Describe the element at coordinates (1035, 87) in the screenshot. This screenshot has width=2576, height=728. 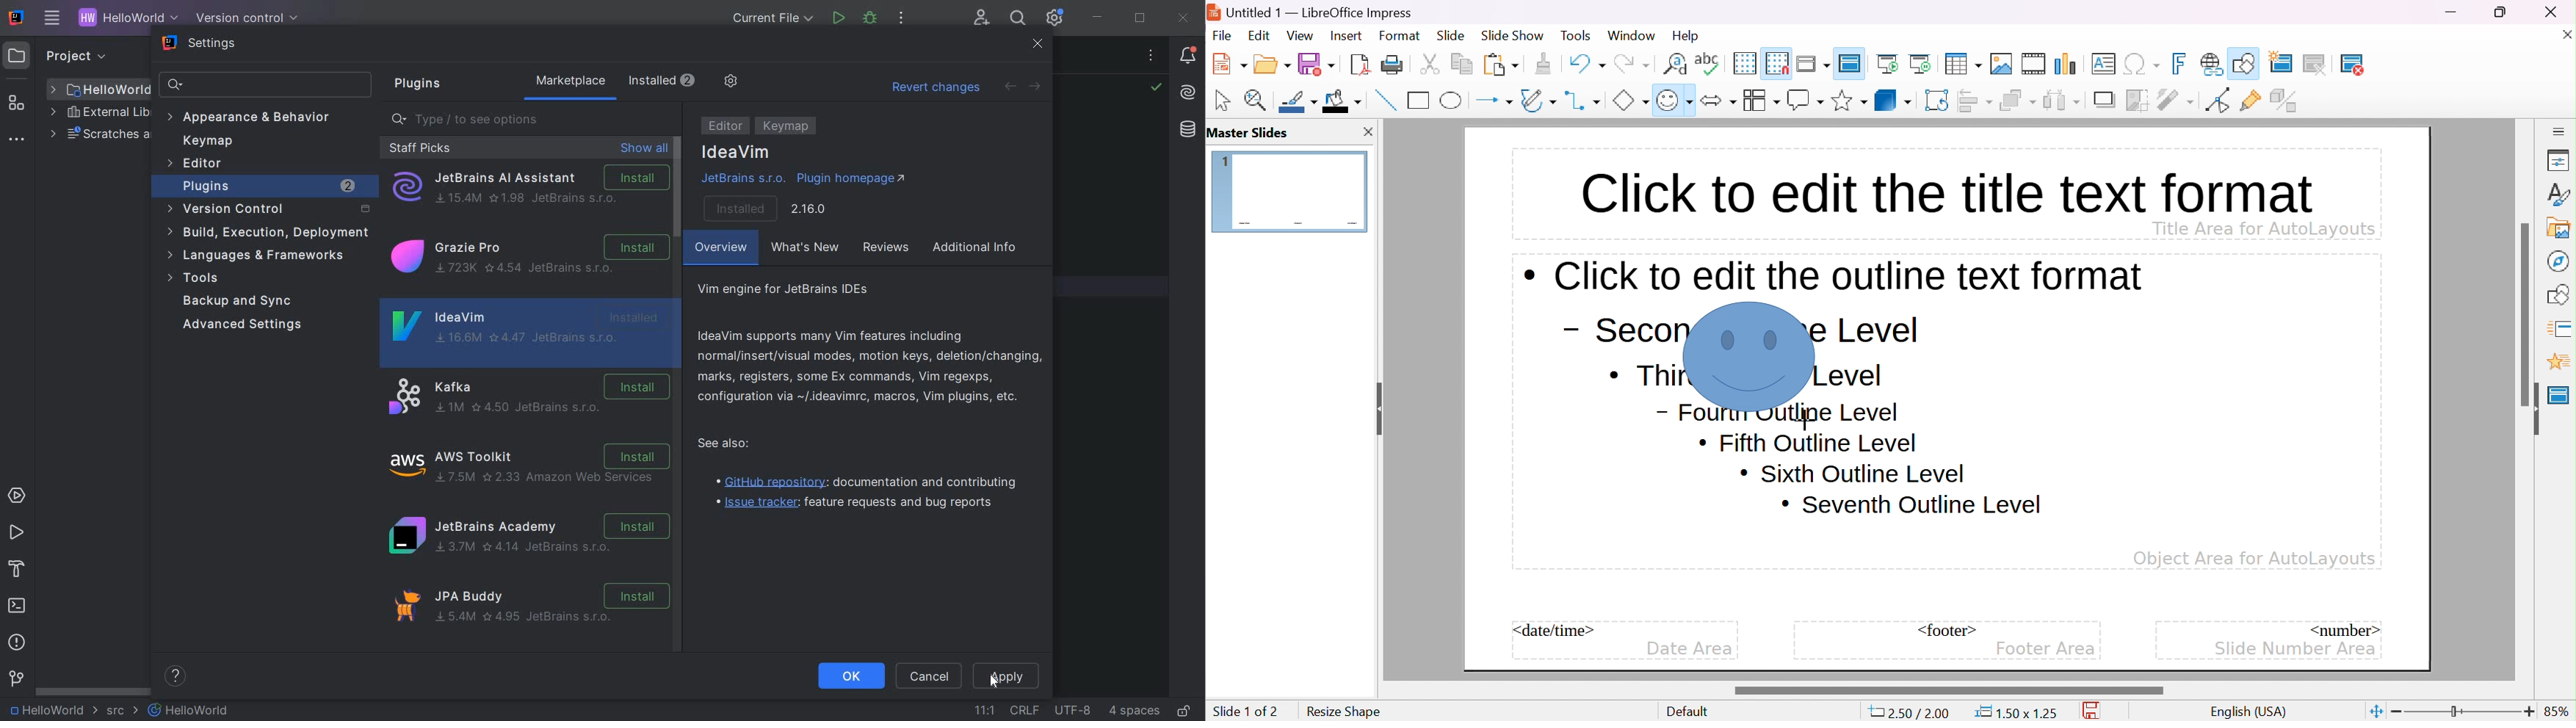
I see `FORWARD` at that location.